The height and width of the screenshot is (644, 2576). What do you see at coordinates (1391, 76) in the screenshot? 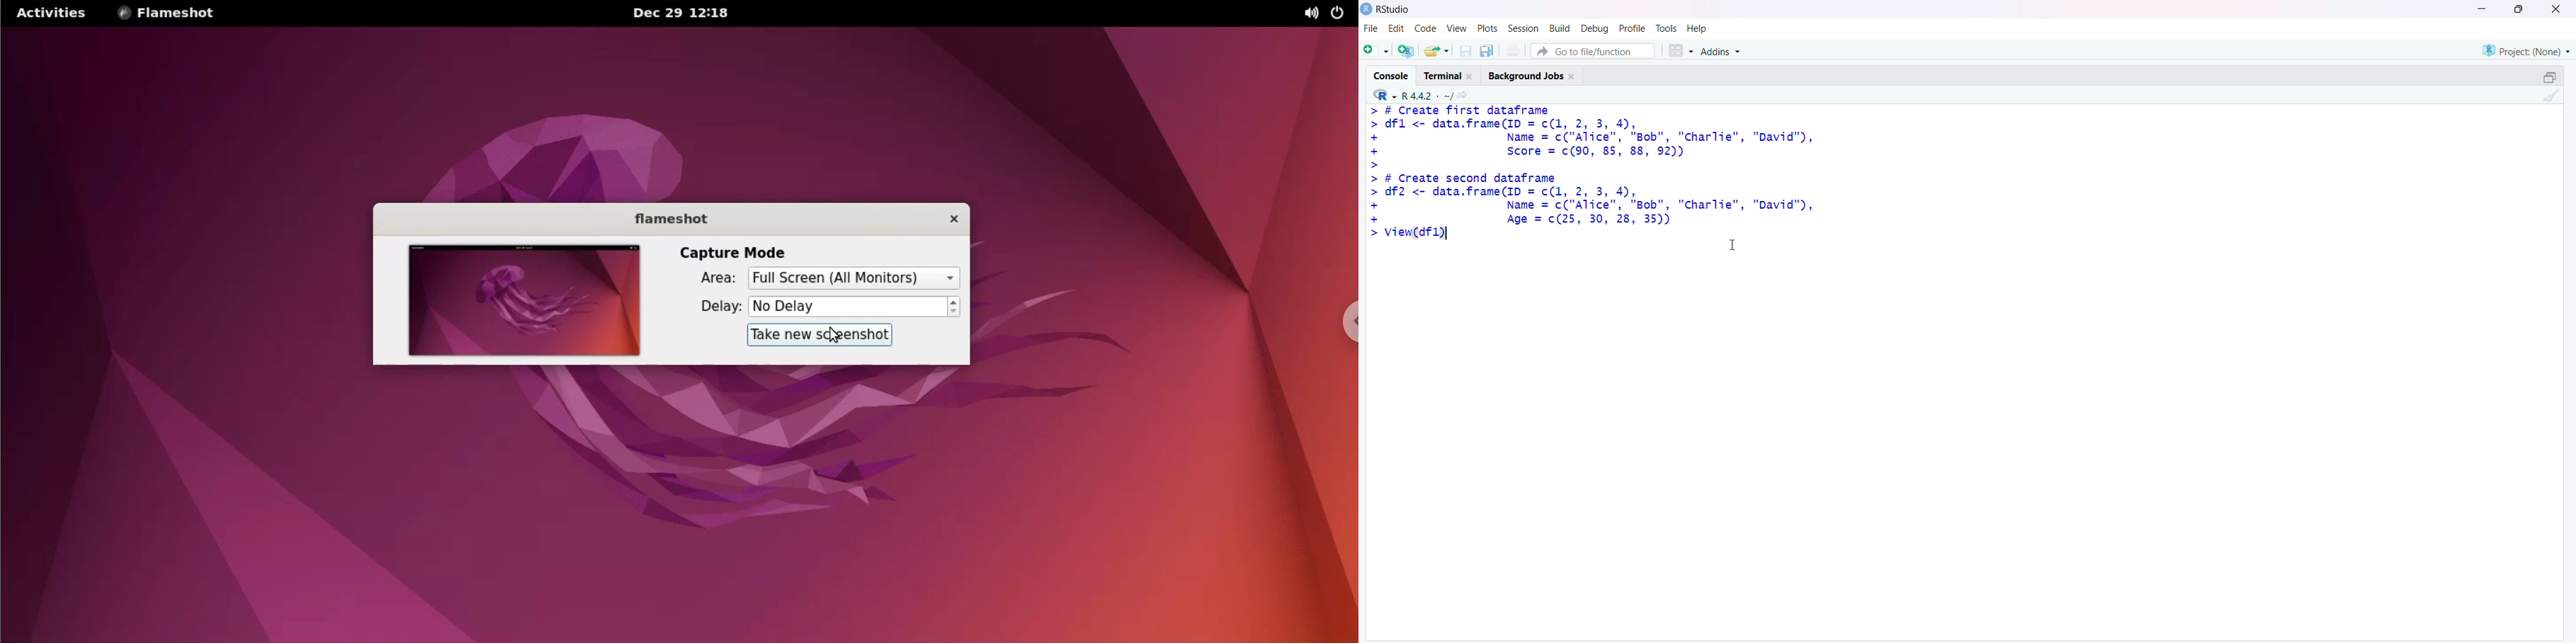
I see `Console` at bounding box center [1391, 76].